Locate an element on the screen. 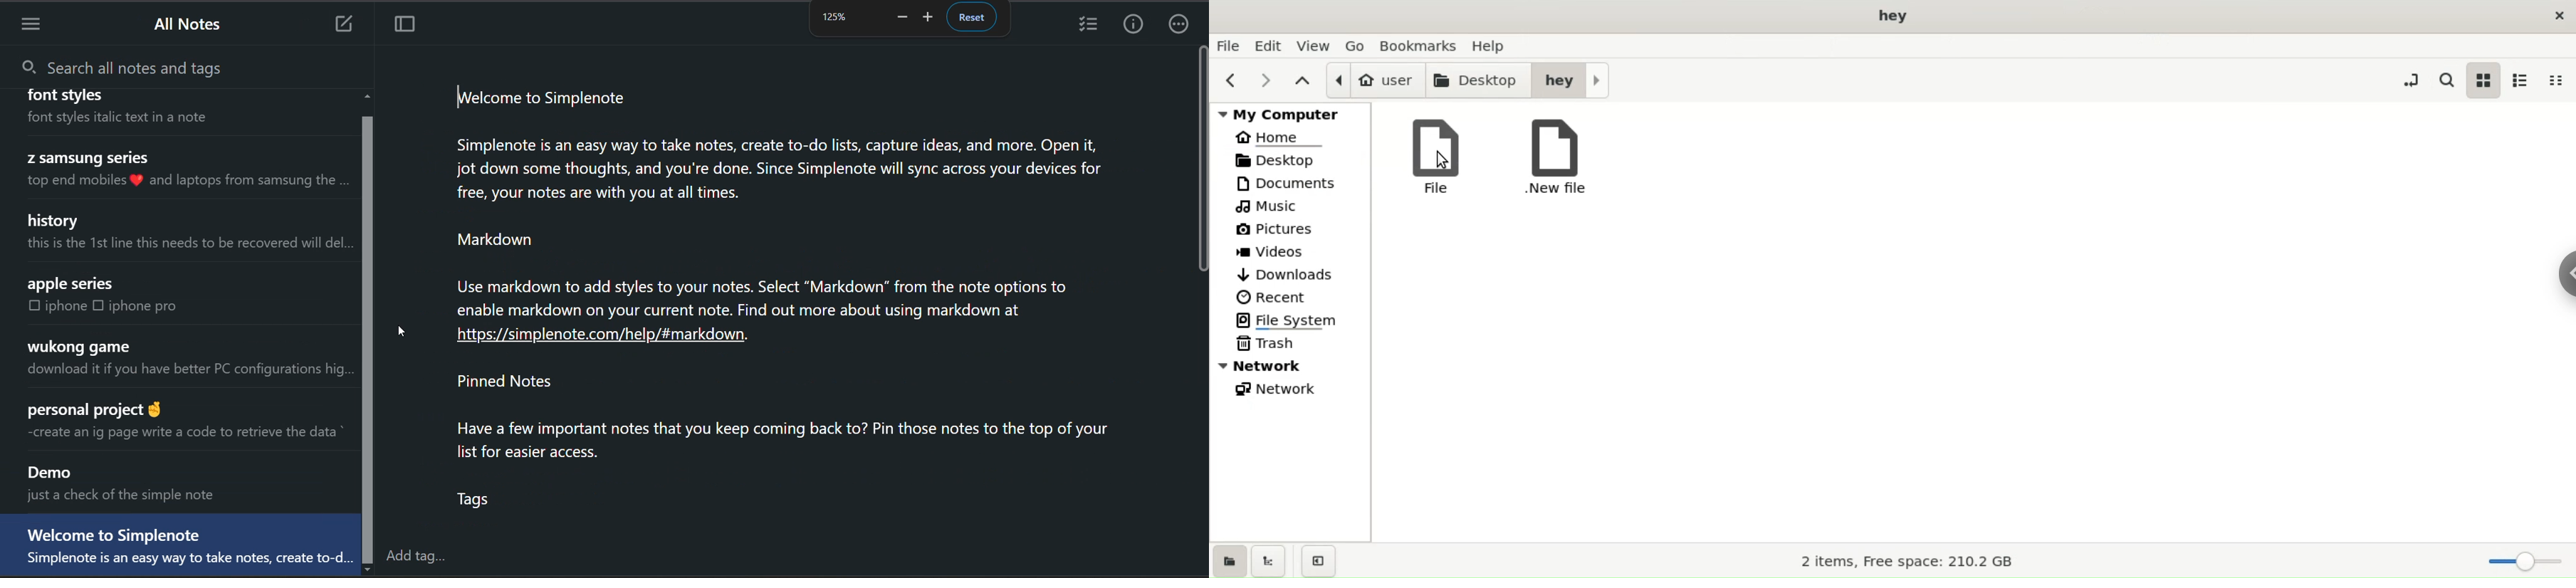  zoom factor is located at coordinates (833, 16).